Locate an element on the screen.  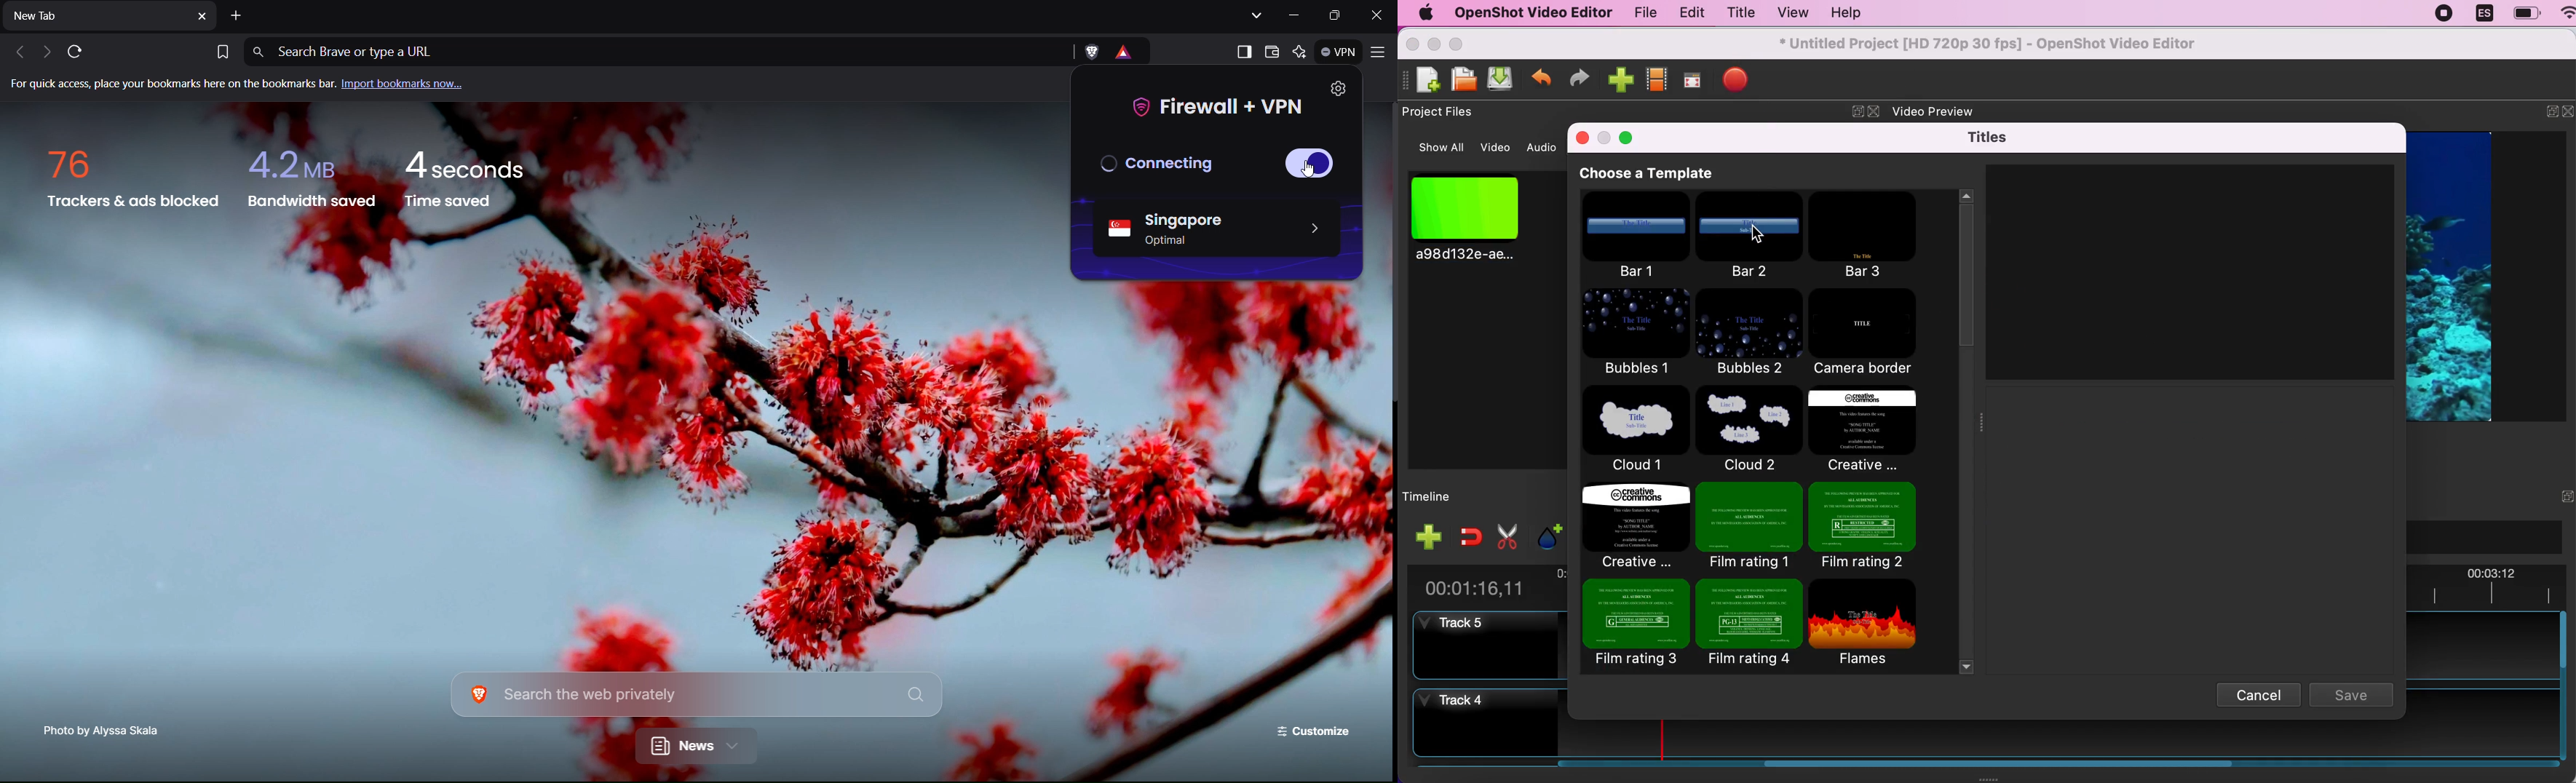
mac logo is located at coordinates (1425, 12).